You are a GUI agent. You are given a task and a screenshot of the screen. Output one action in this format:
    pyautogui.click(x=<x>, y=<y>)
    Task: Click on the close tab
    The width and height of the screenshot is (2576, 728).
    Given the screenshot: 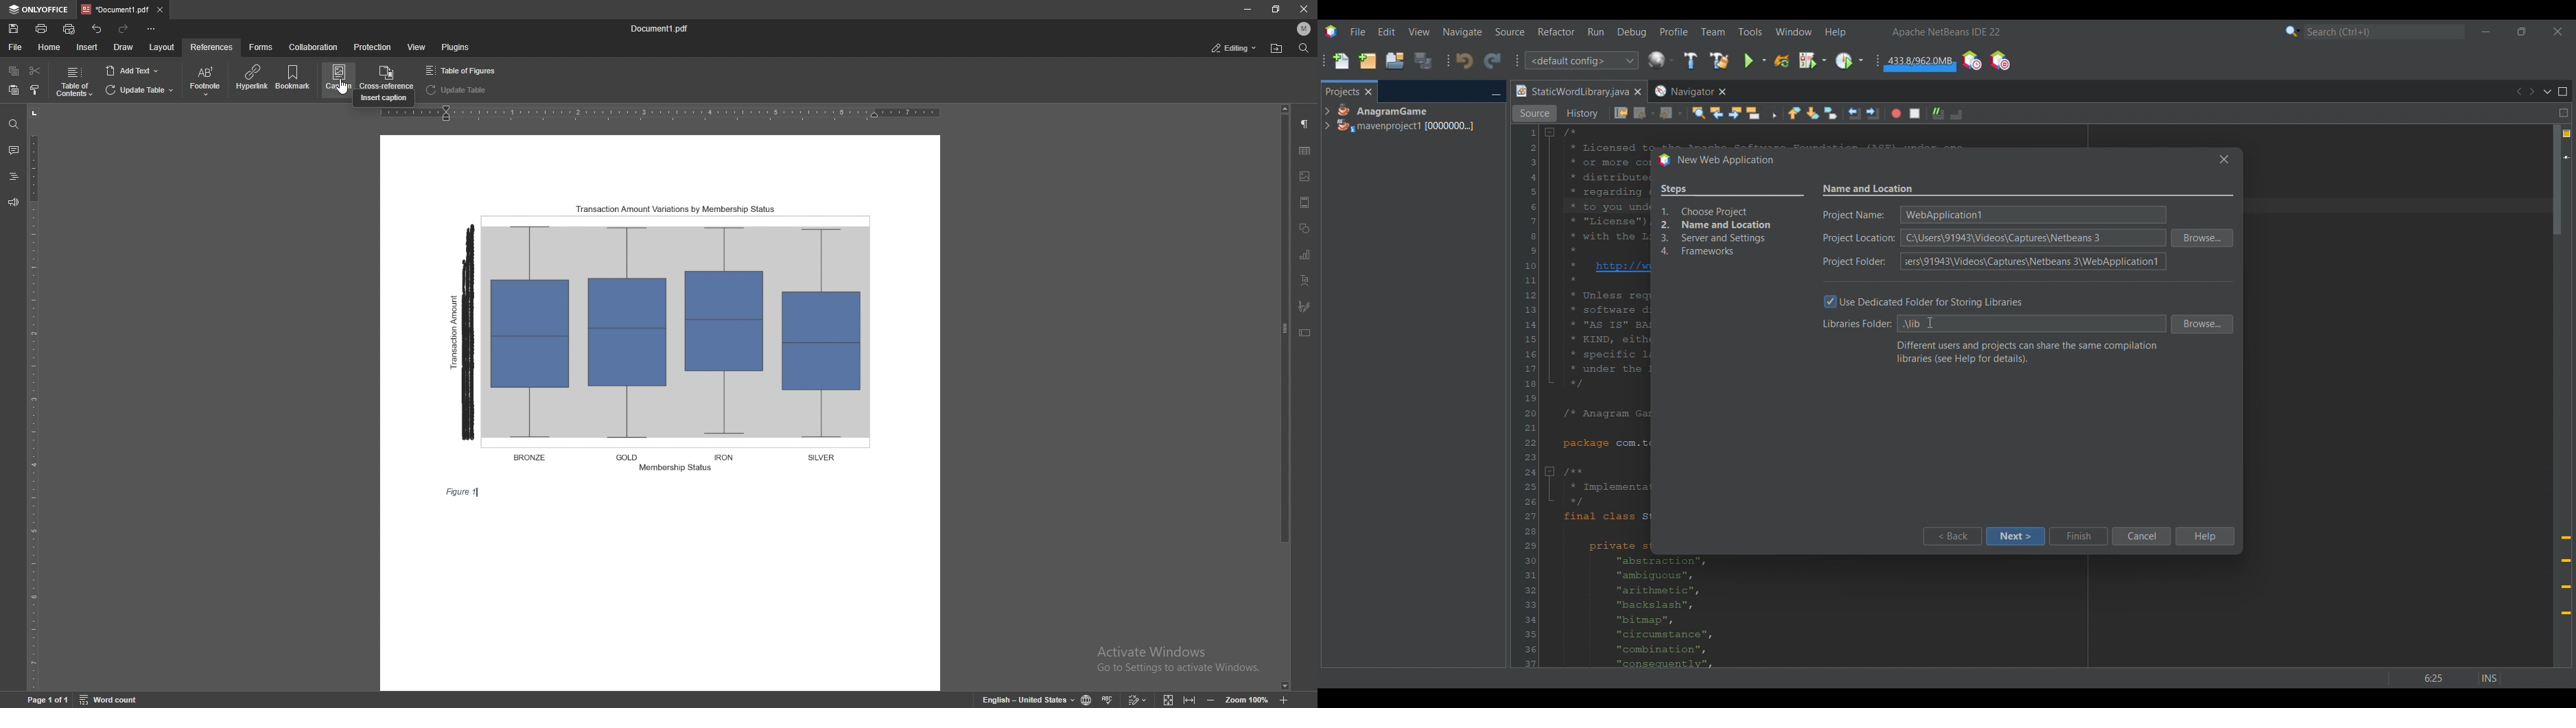 What is the action you would take?
    pyautogui.click(x=159, y=10)
    